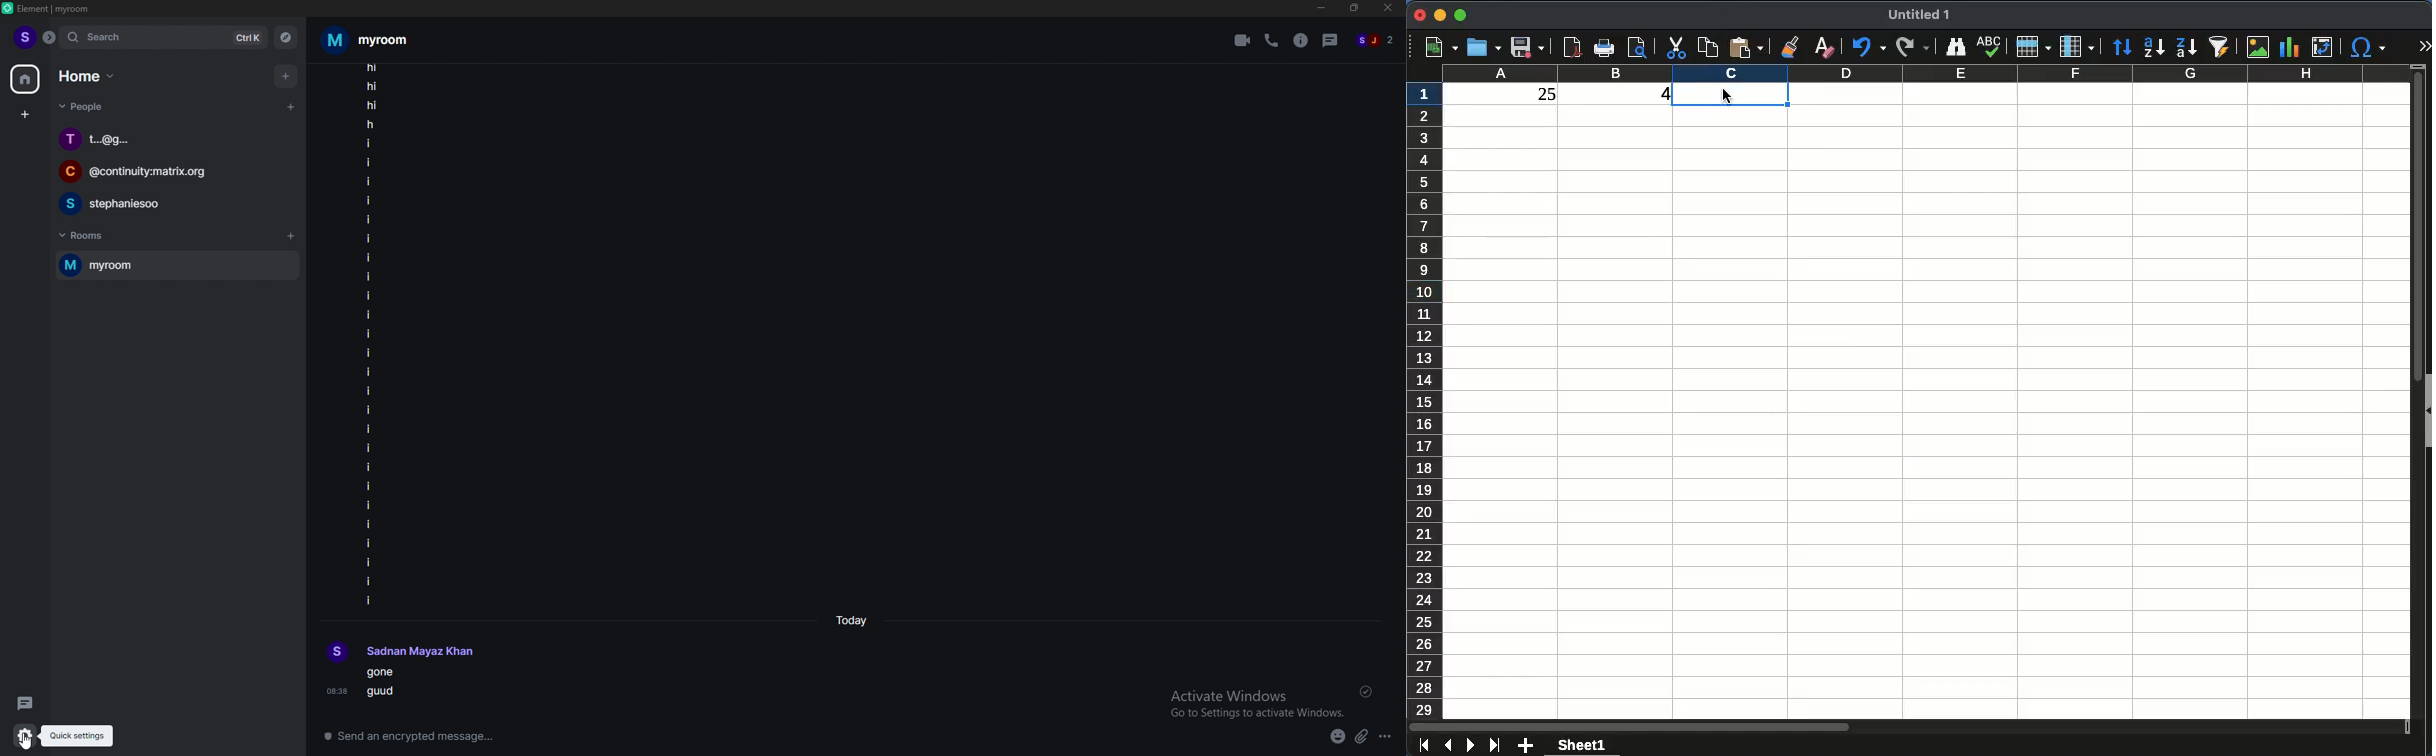  I want to click on save, so click(1526, 49).